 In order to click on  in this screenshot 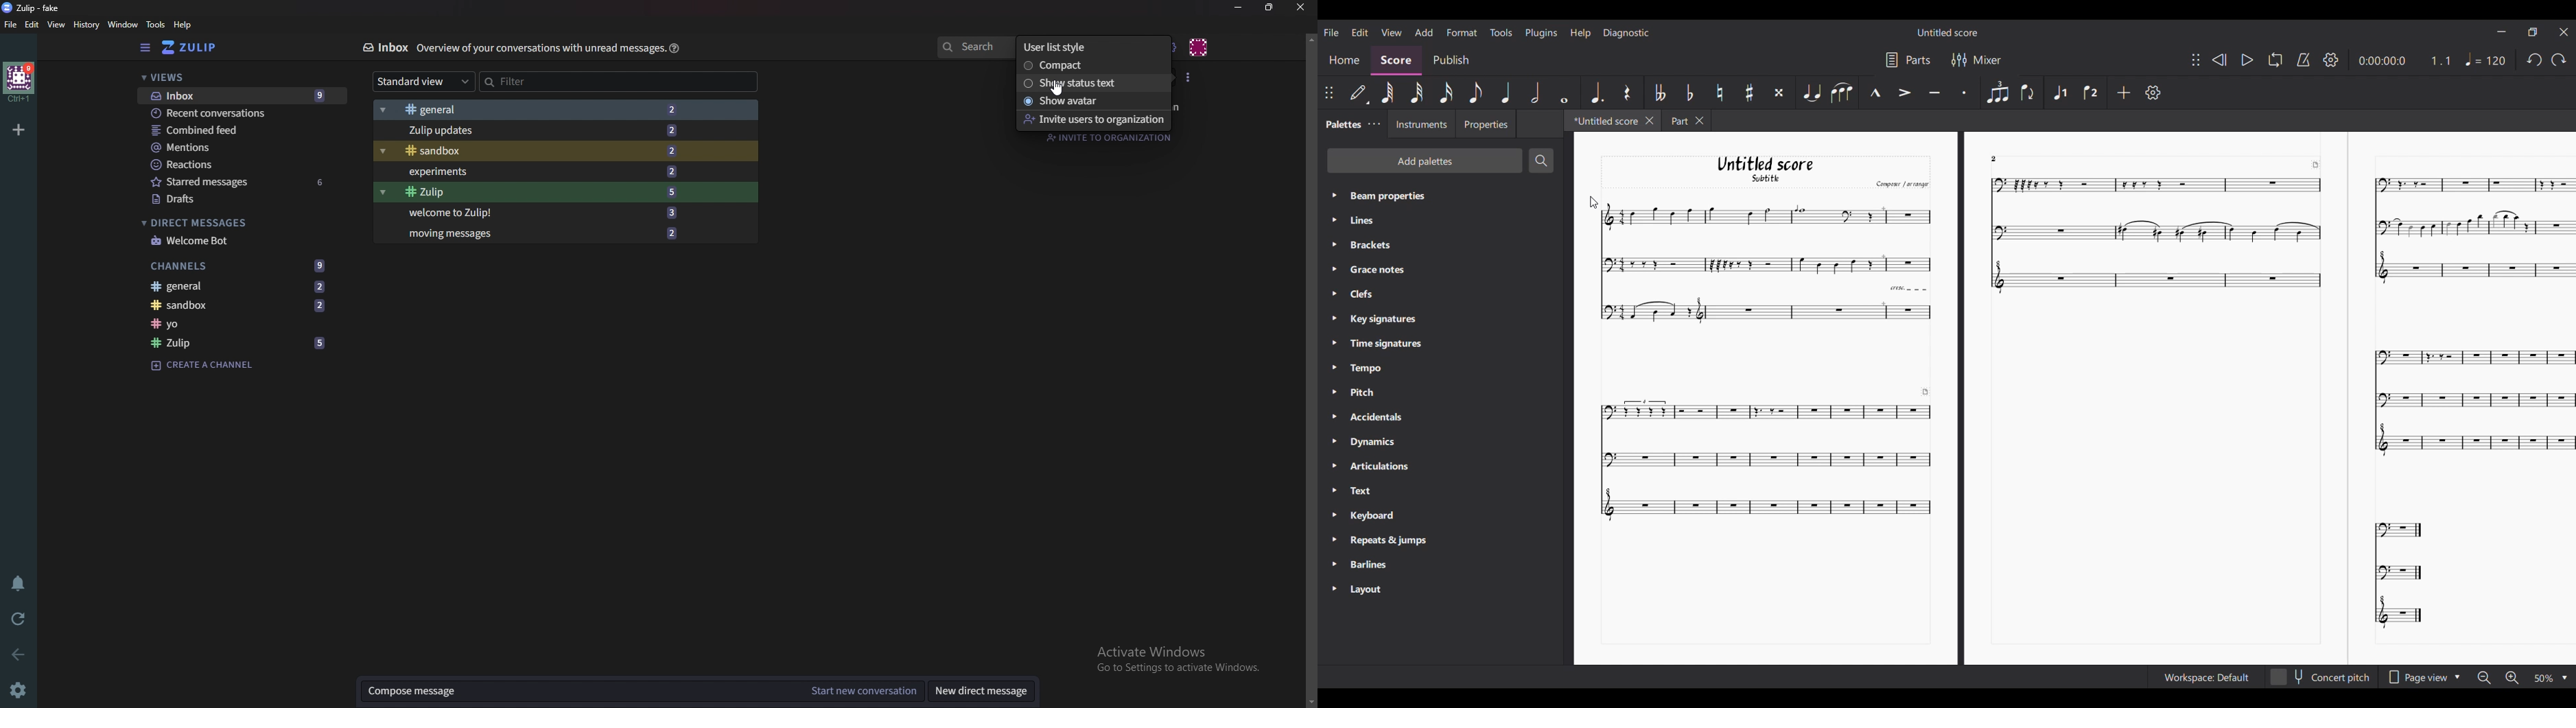, I will do `click(2477, 225)`.